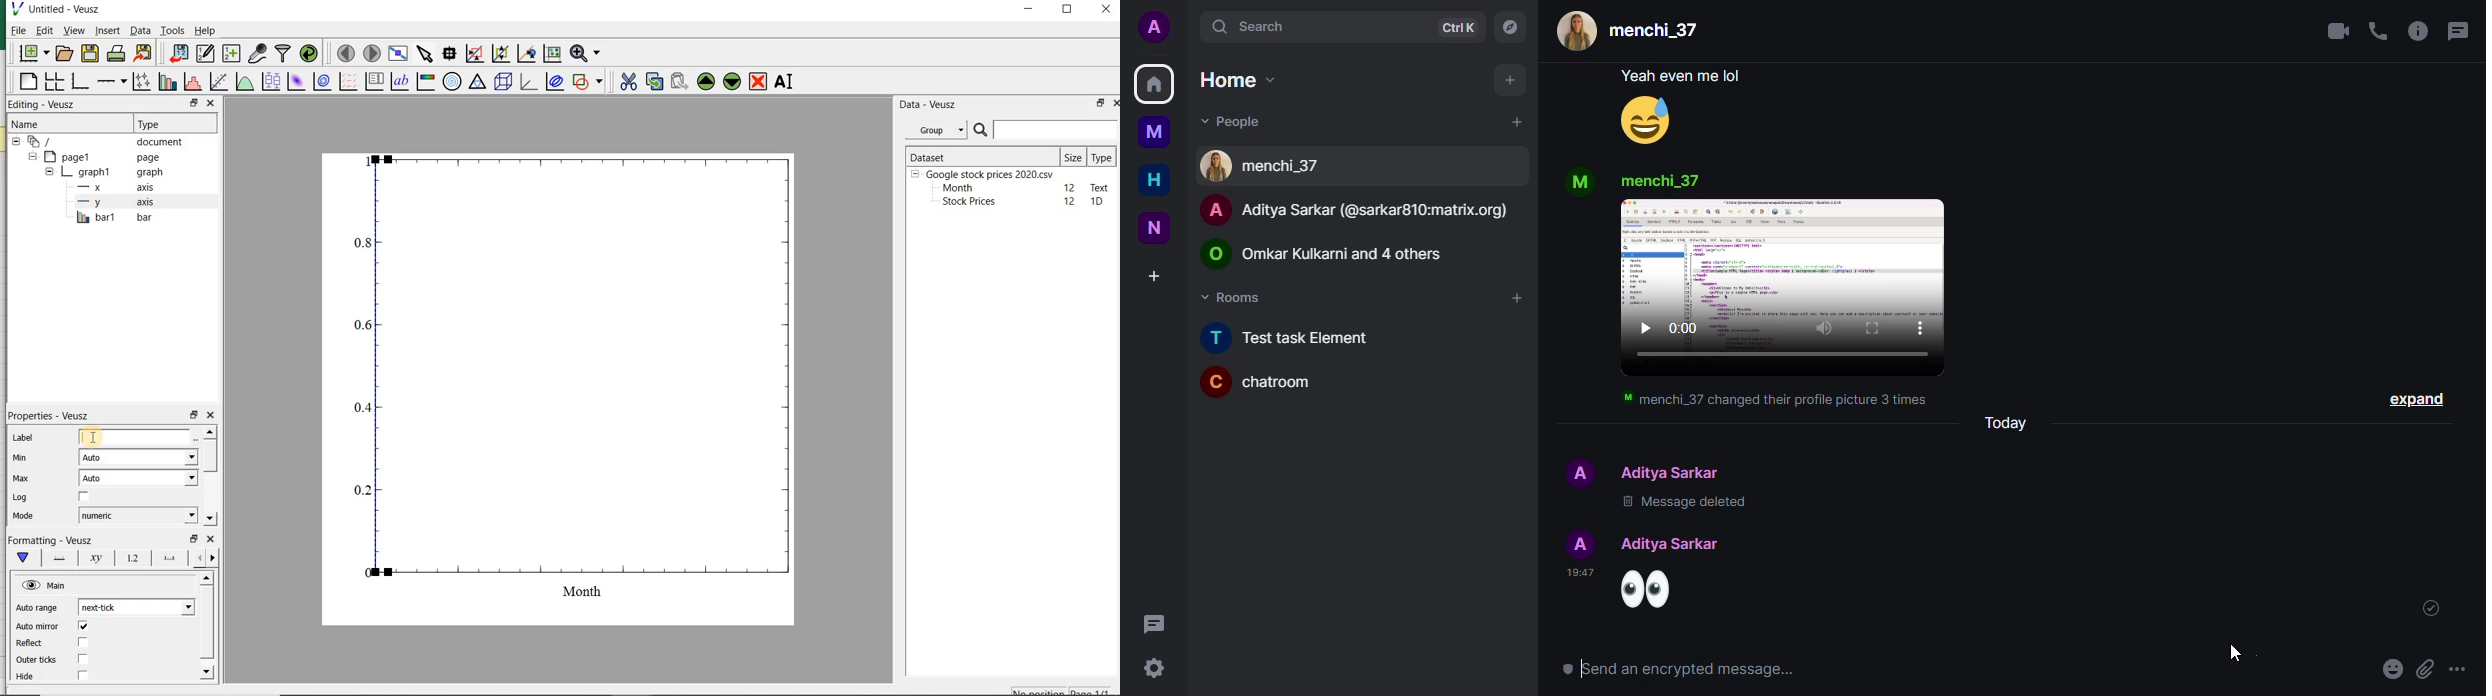 The width and height of the screenshot is (2492, 700). Describe the element at coordinates (448, 54) in the screenshot. I see `read data points on the graph` at that location.